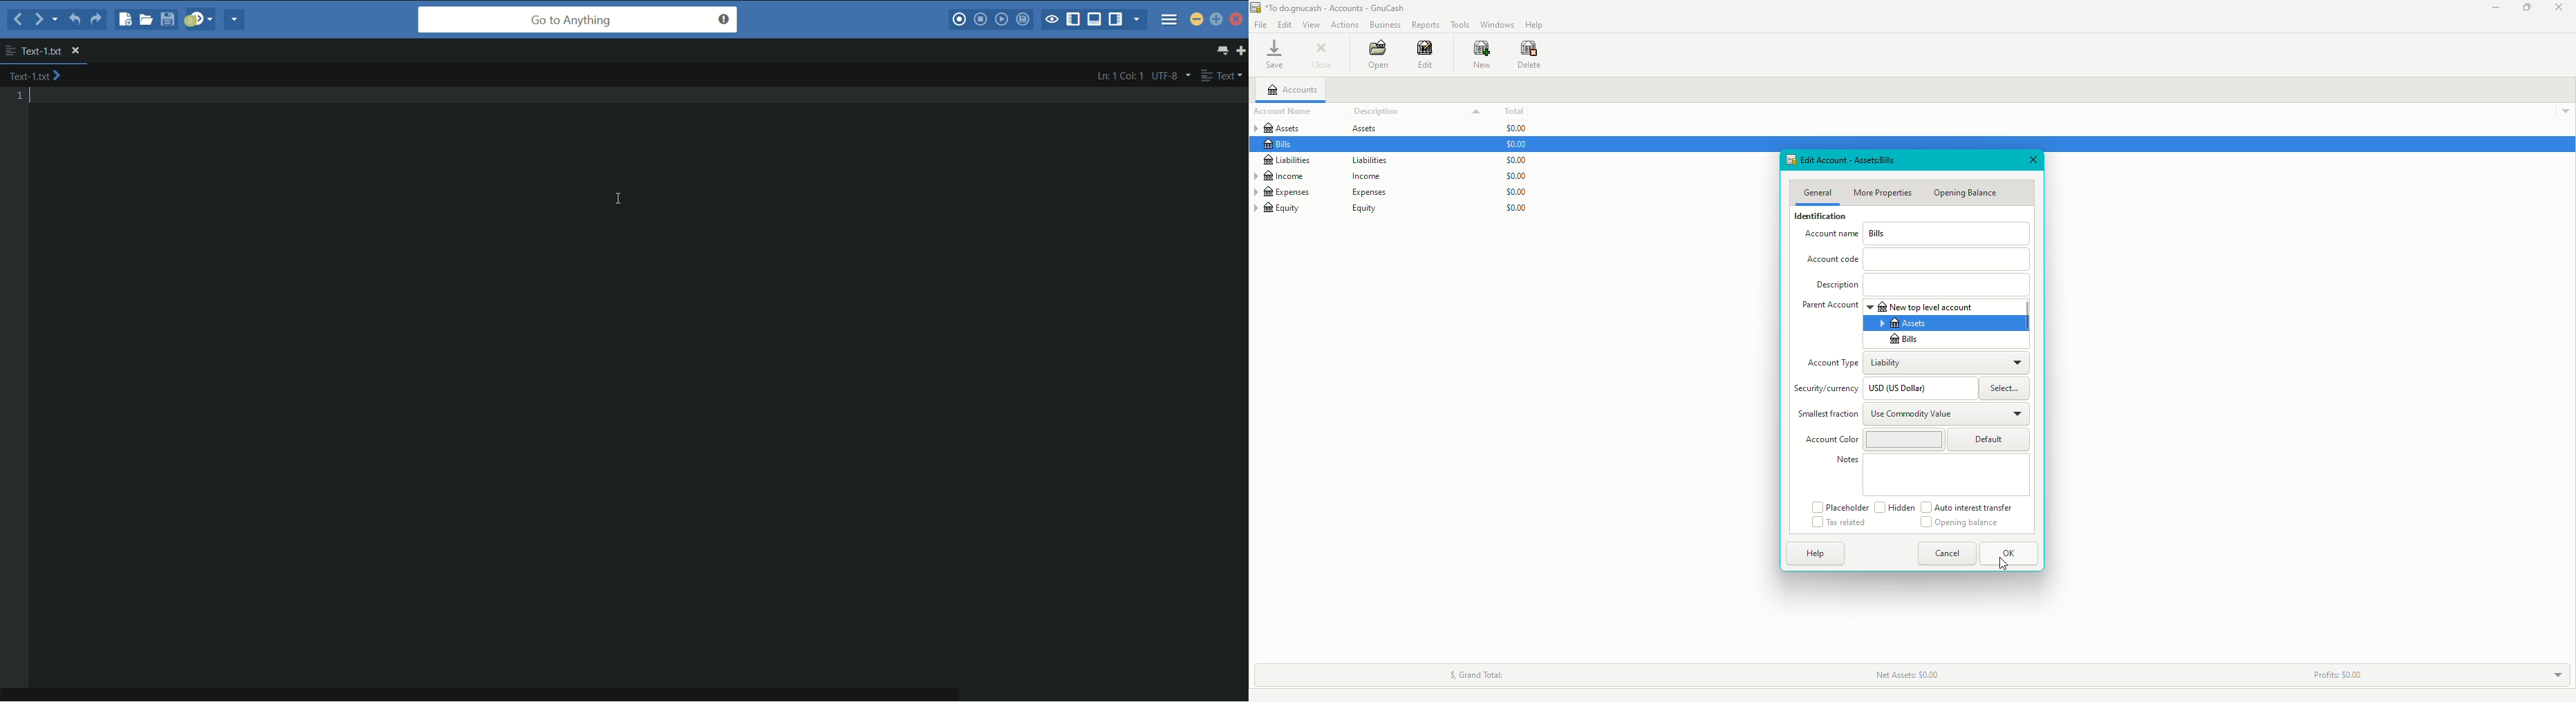 Image resolution: width=2576 pixels, height=728 pixels. Describe the element at coordinates (1327, 129) in the screenshot. I see `Assets` at that location.